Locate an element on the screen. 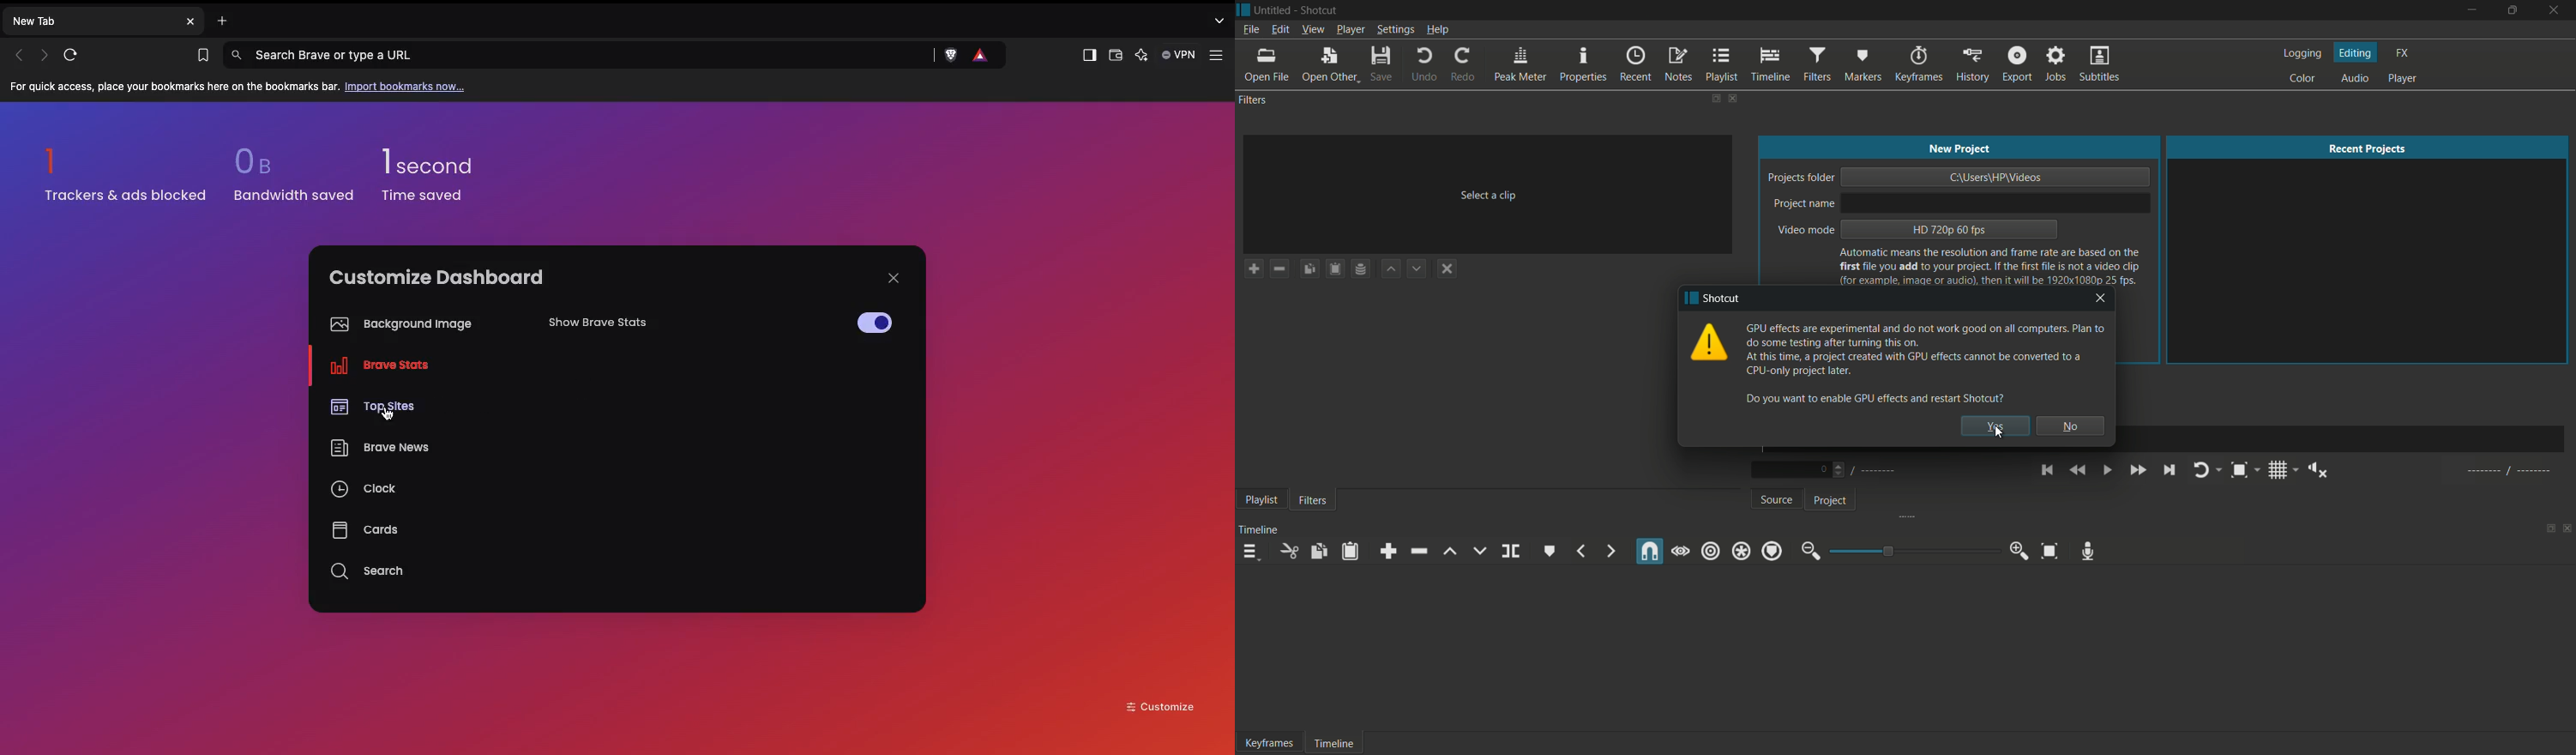 The height and width of the screenshot is (756, 2576). change layout is located at coordinates (2546, 527).